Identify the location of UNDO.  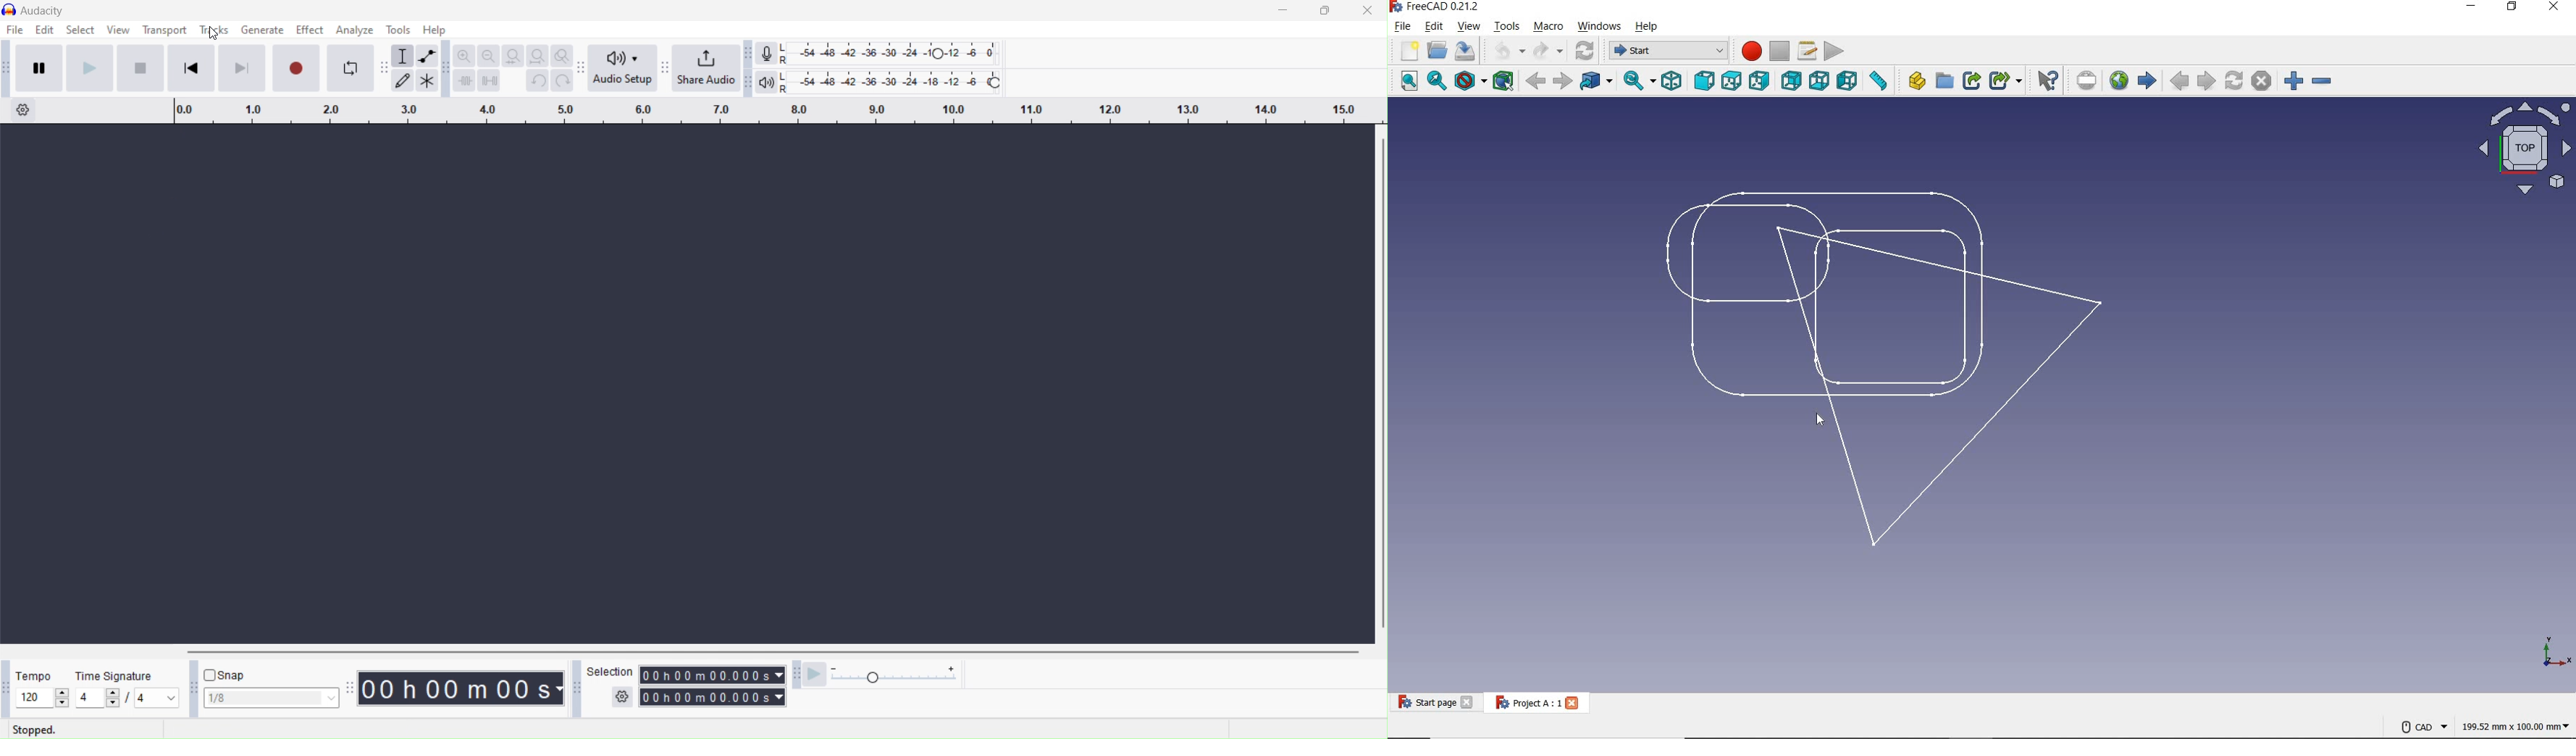
(1504, 51).